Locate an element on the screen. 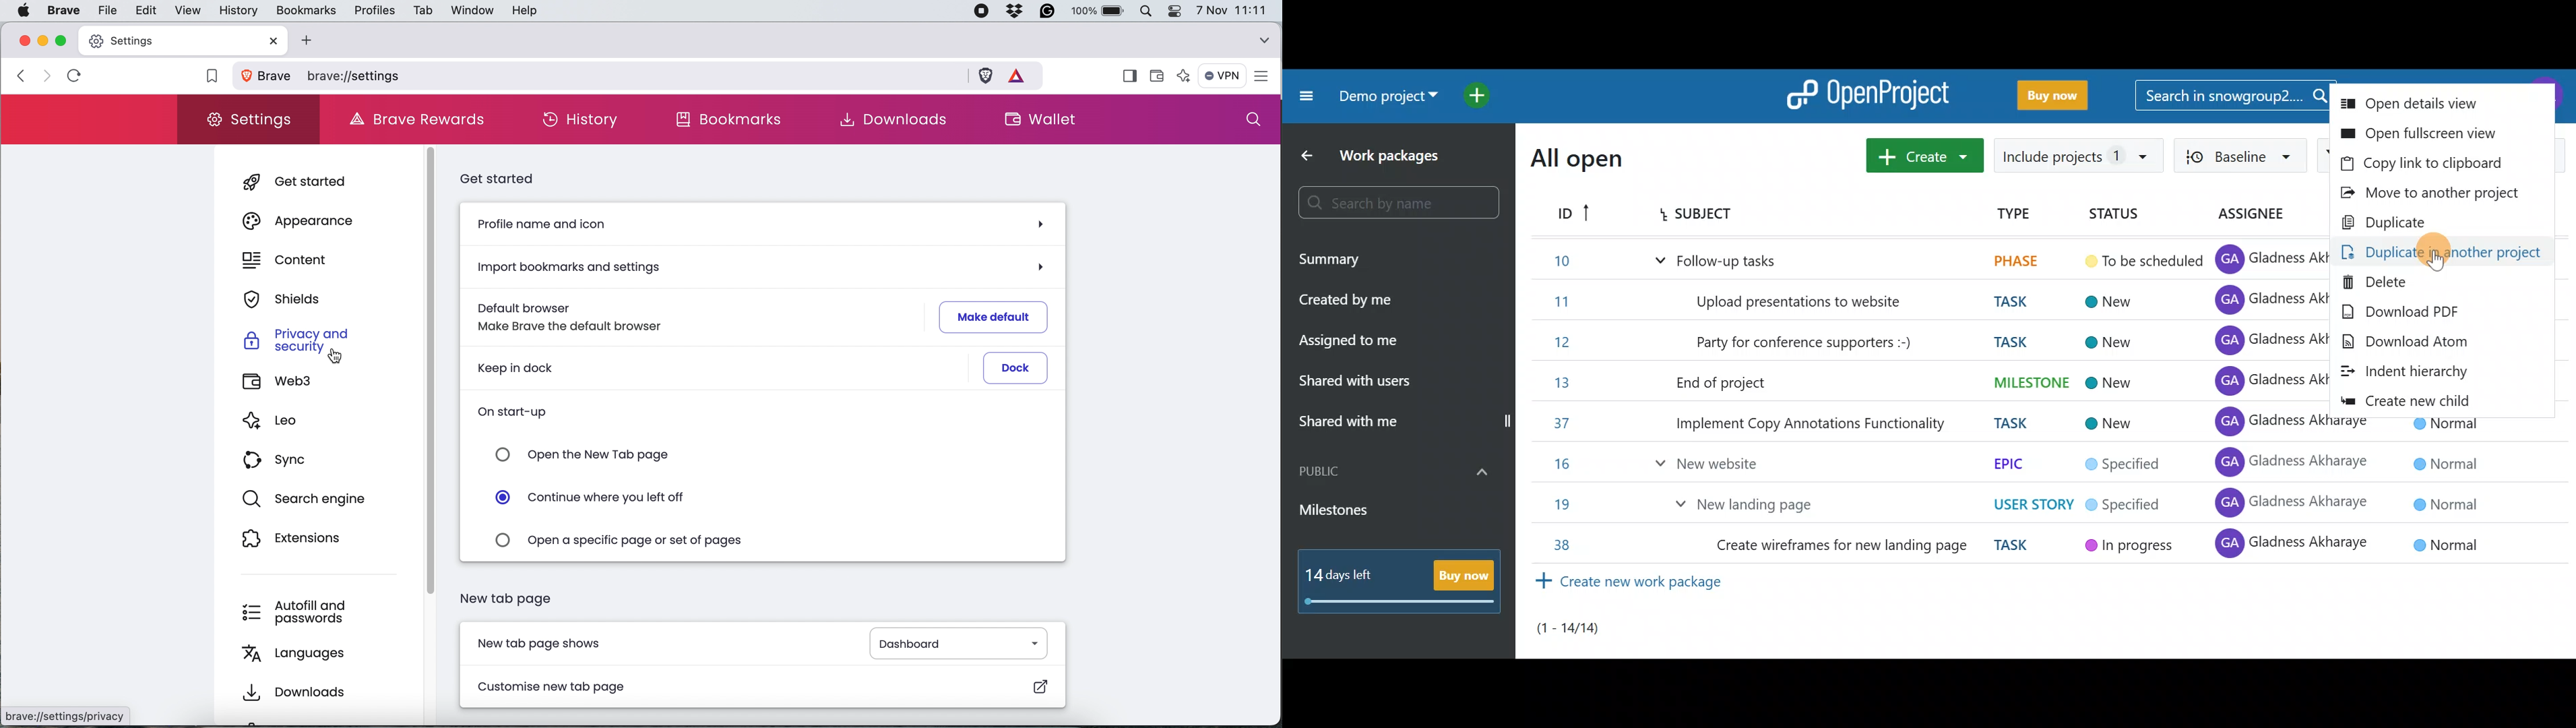 The width and height of the screenshot is (2576, 728). New is located at coordinates (2110, 382).